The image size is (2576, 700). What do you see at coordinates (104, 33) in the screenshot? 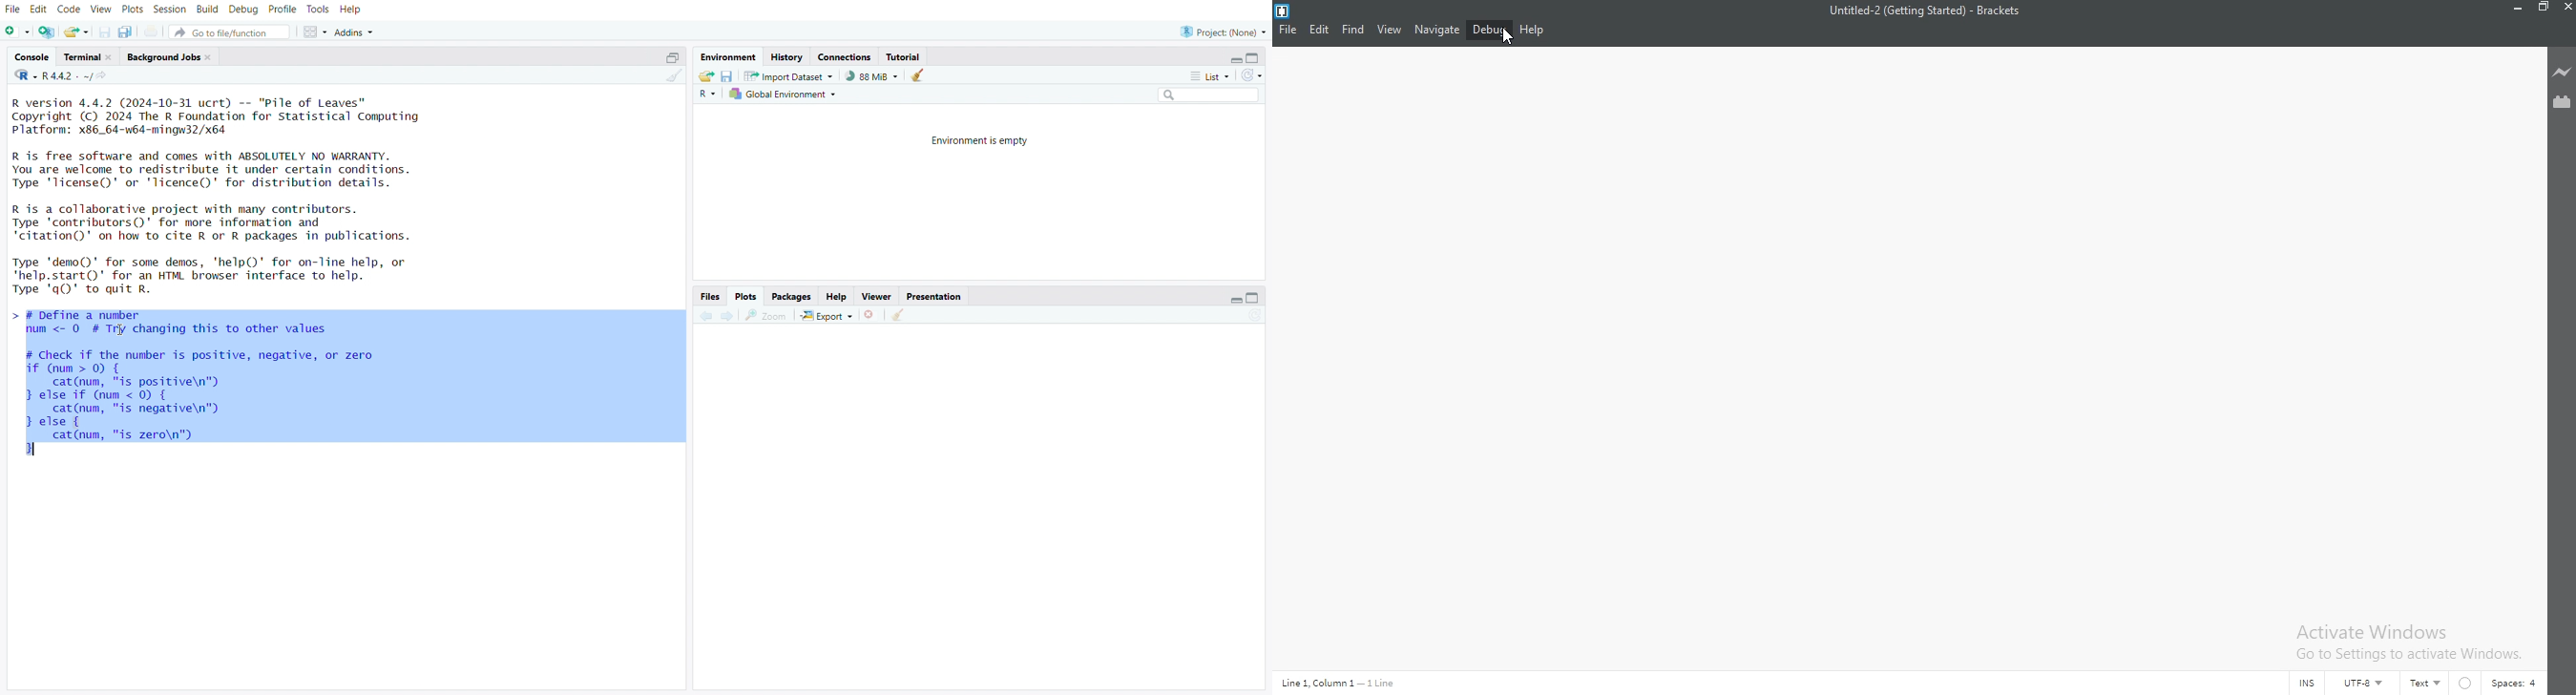
I see `save current document` at bounding box center [104, 33].